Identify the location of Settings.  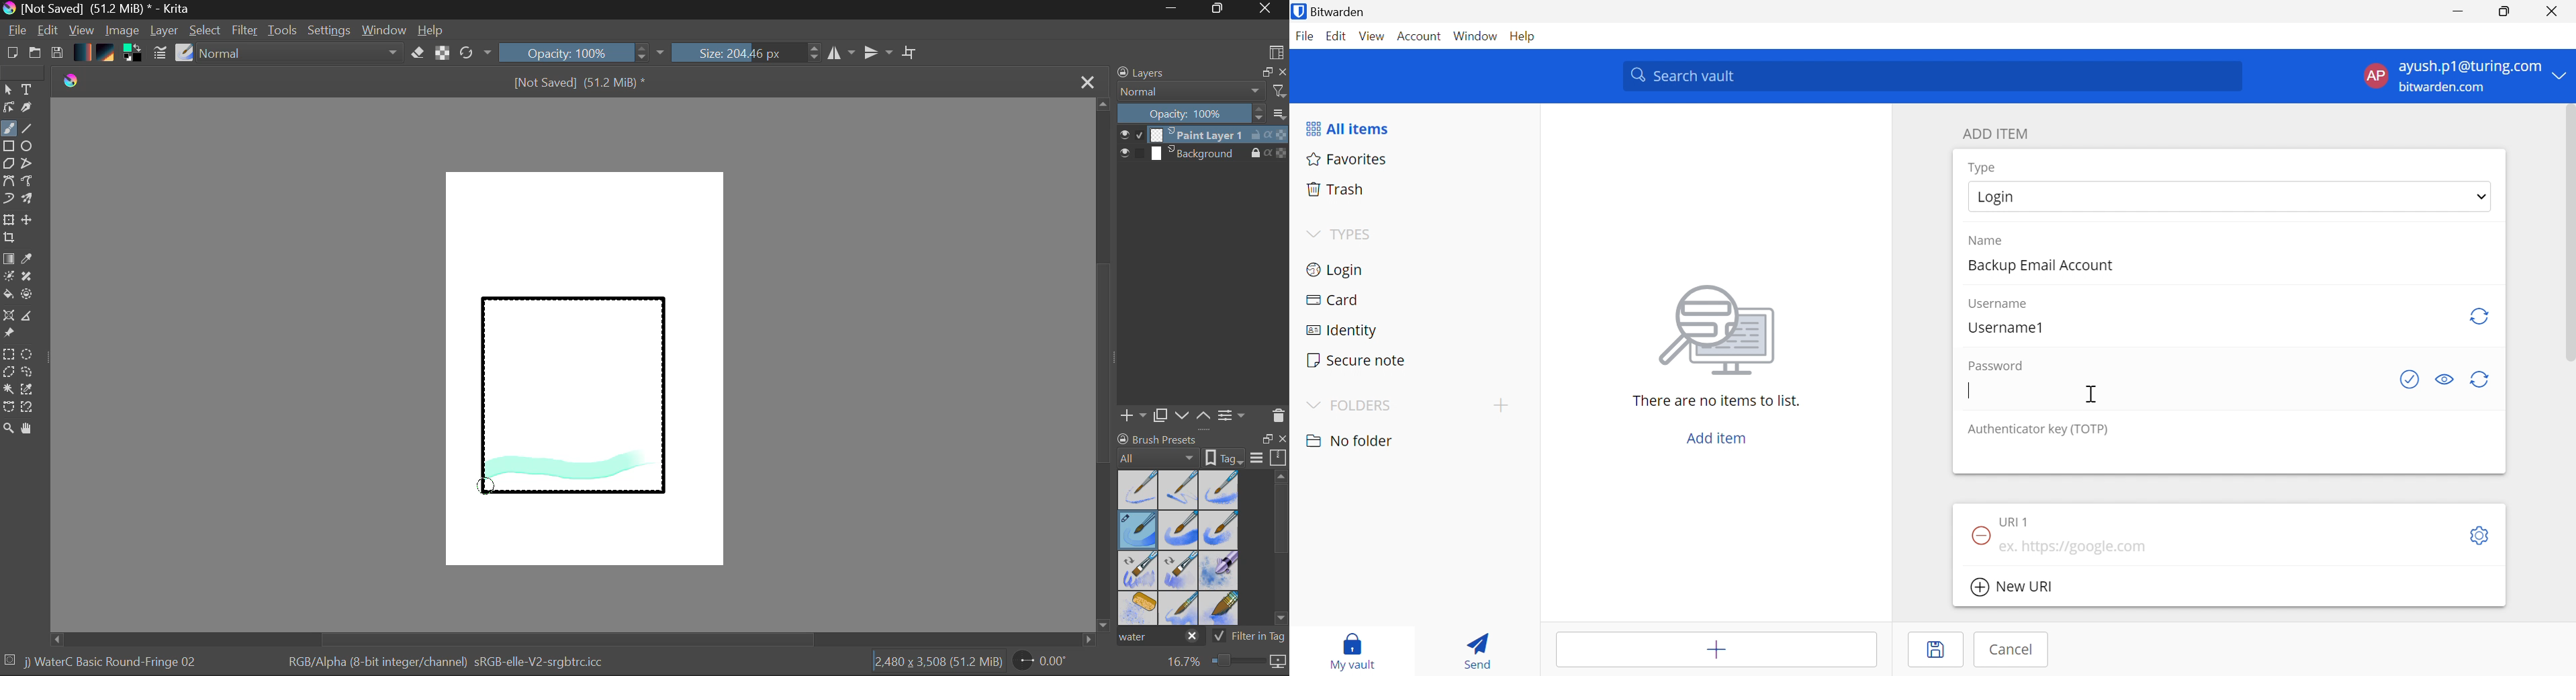
(330, 30).